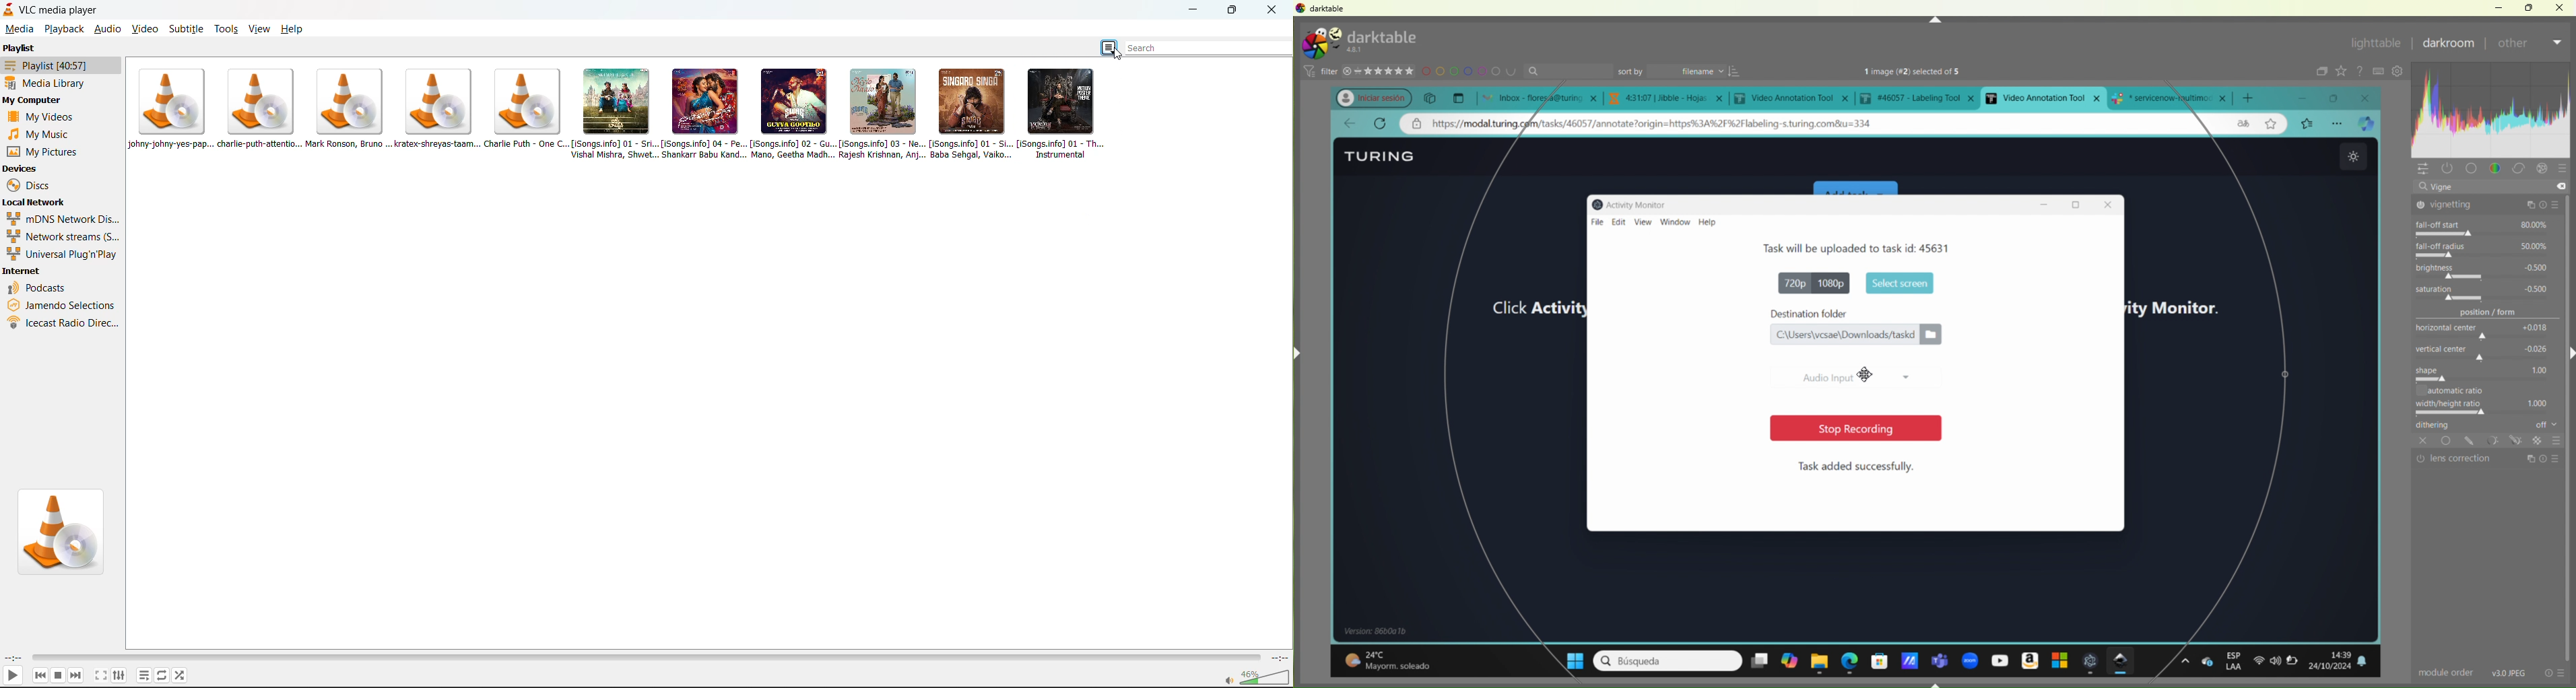 The image size is (2576, 700). Describe the element at coordinates (614, 115) in the screenshot. I see `track title and preview` at that location.